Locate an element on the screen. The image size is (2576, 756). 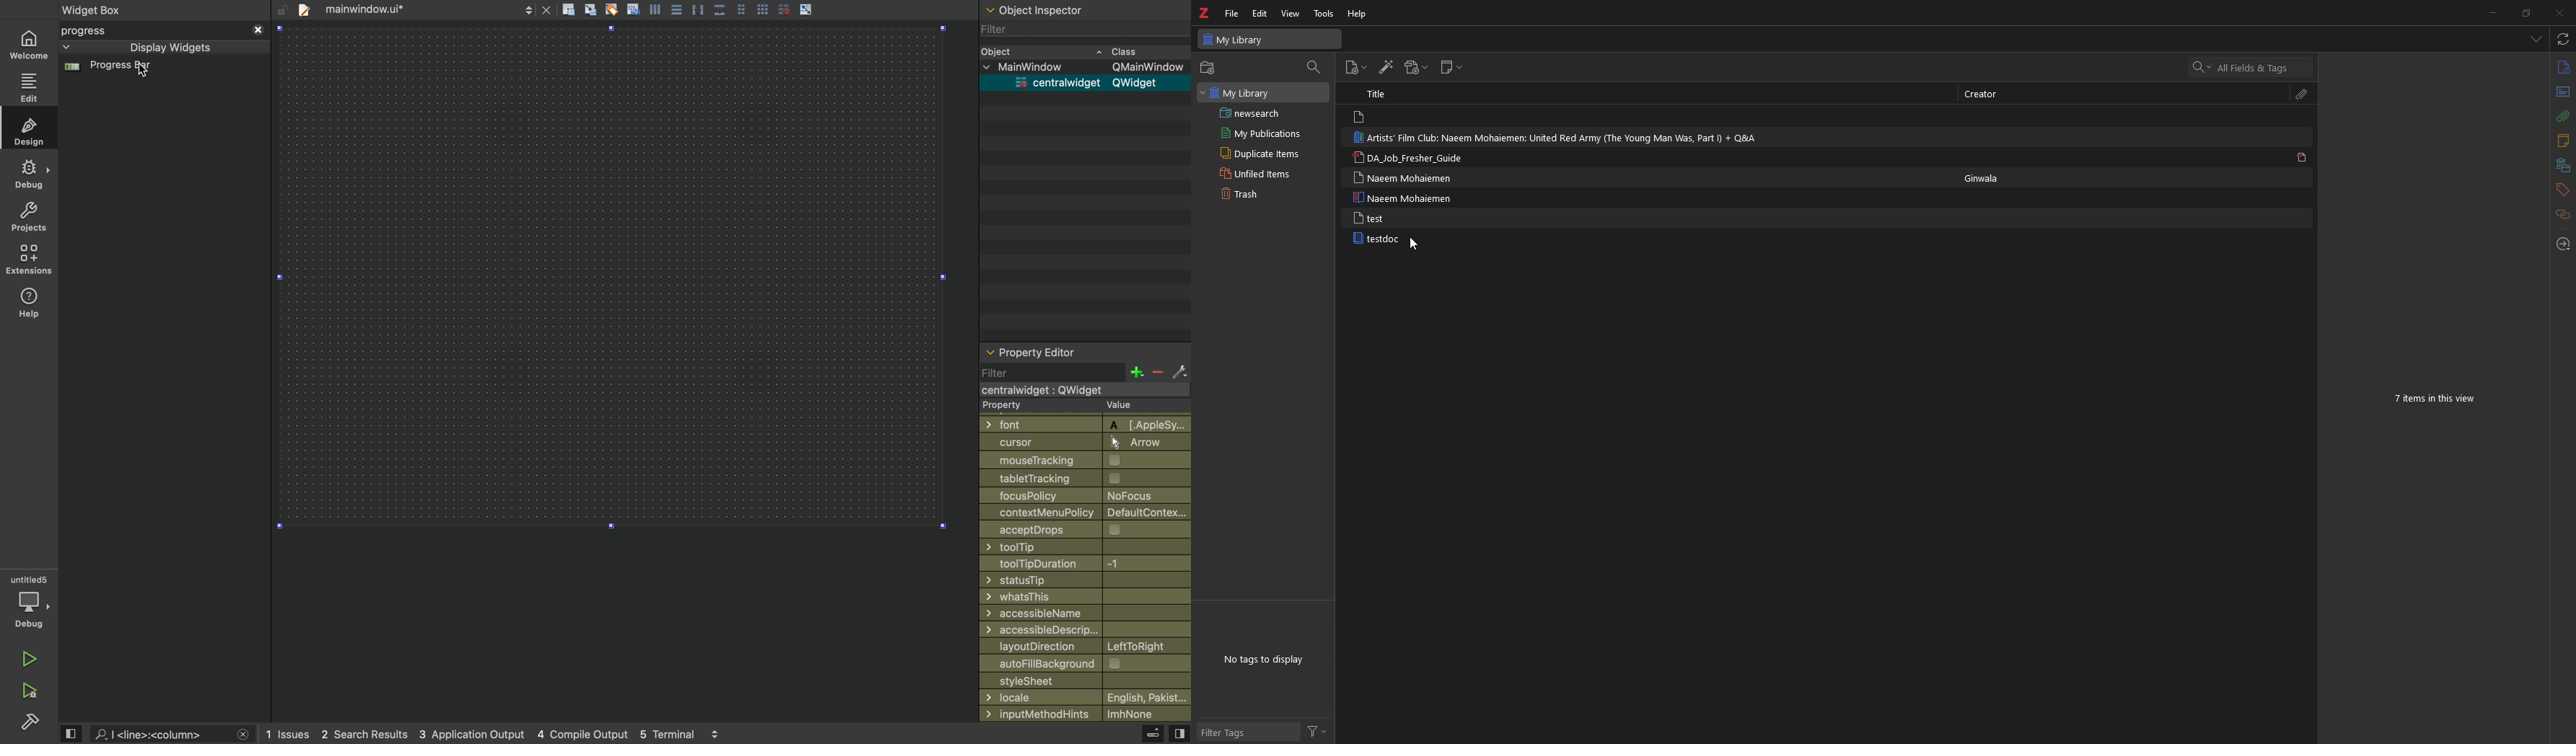
Help is located at coordinates (1359, 14).